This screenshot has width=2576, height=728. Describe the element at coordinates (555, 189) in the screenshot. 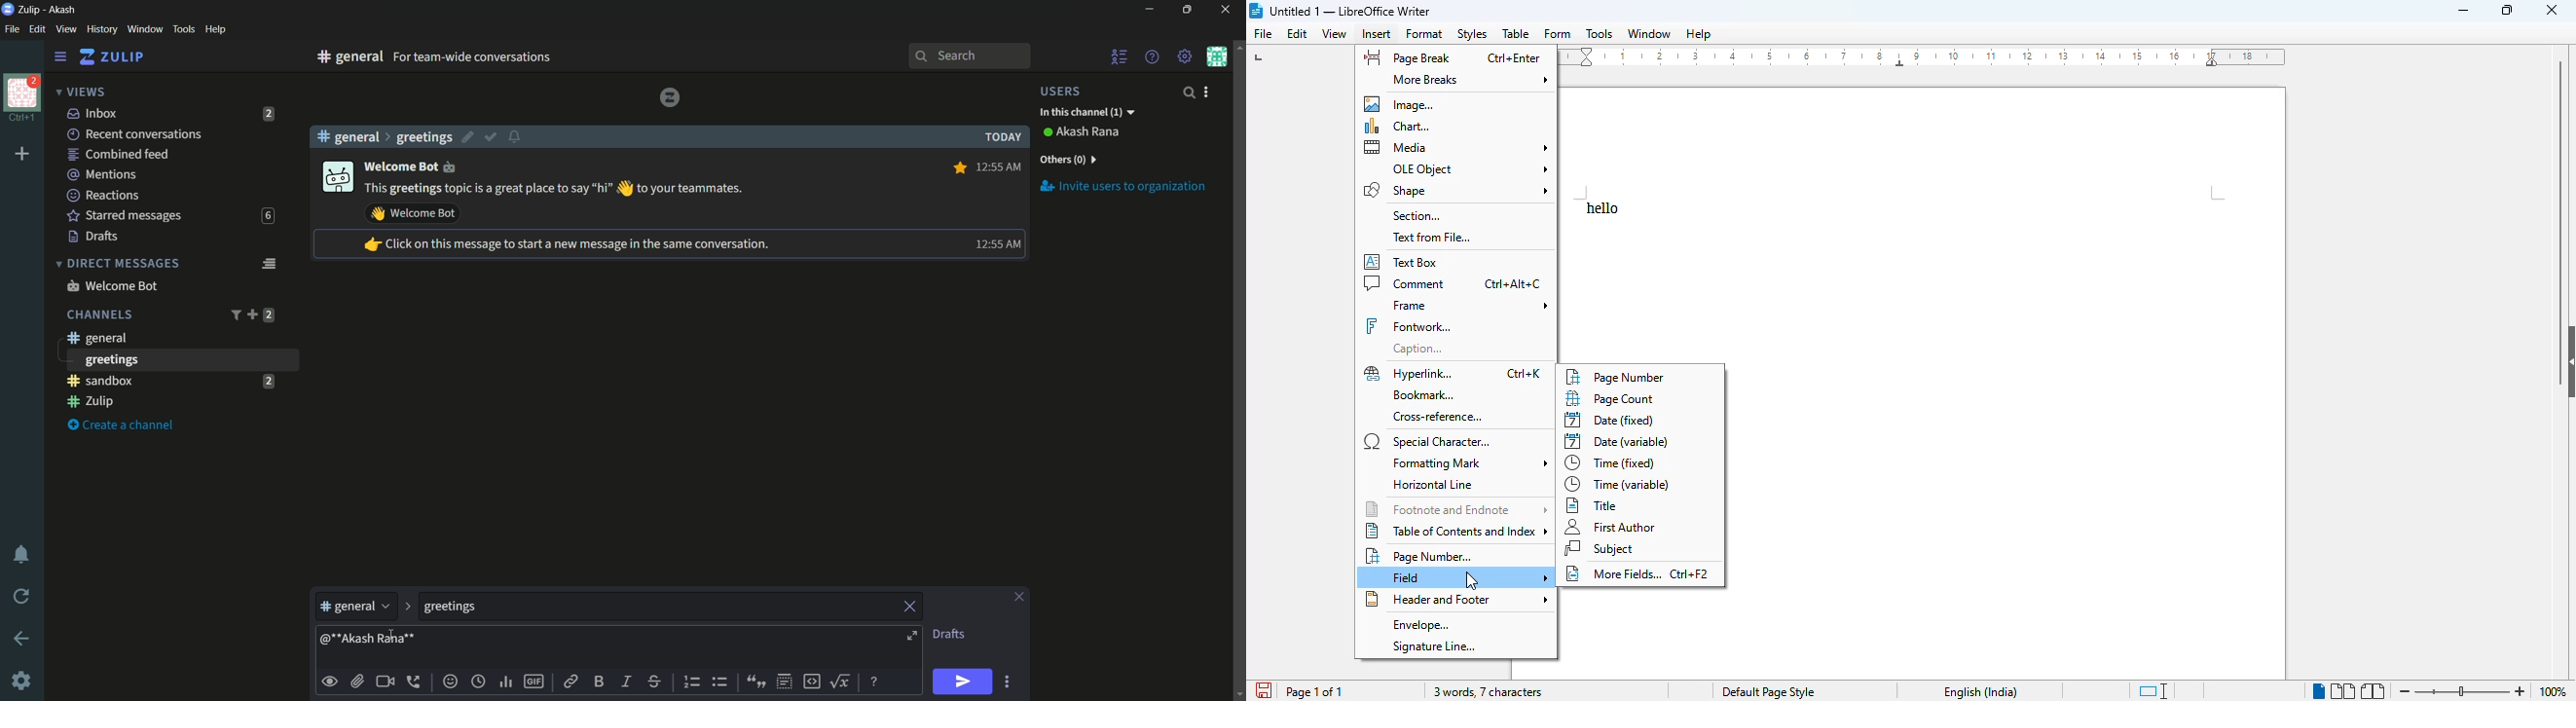

I see `This greeting topic is a great place to say hi to your teammates` at that location.